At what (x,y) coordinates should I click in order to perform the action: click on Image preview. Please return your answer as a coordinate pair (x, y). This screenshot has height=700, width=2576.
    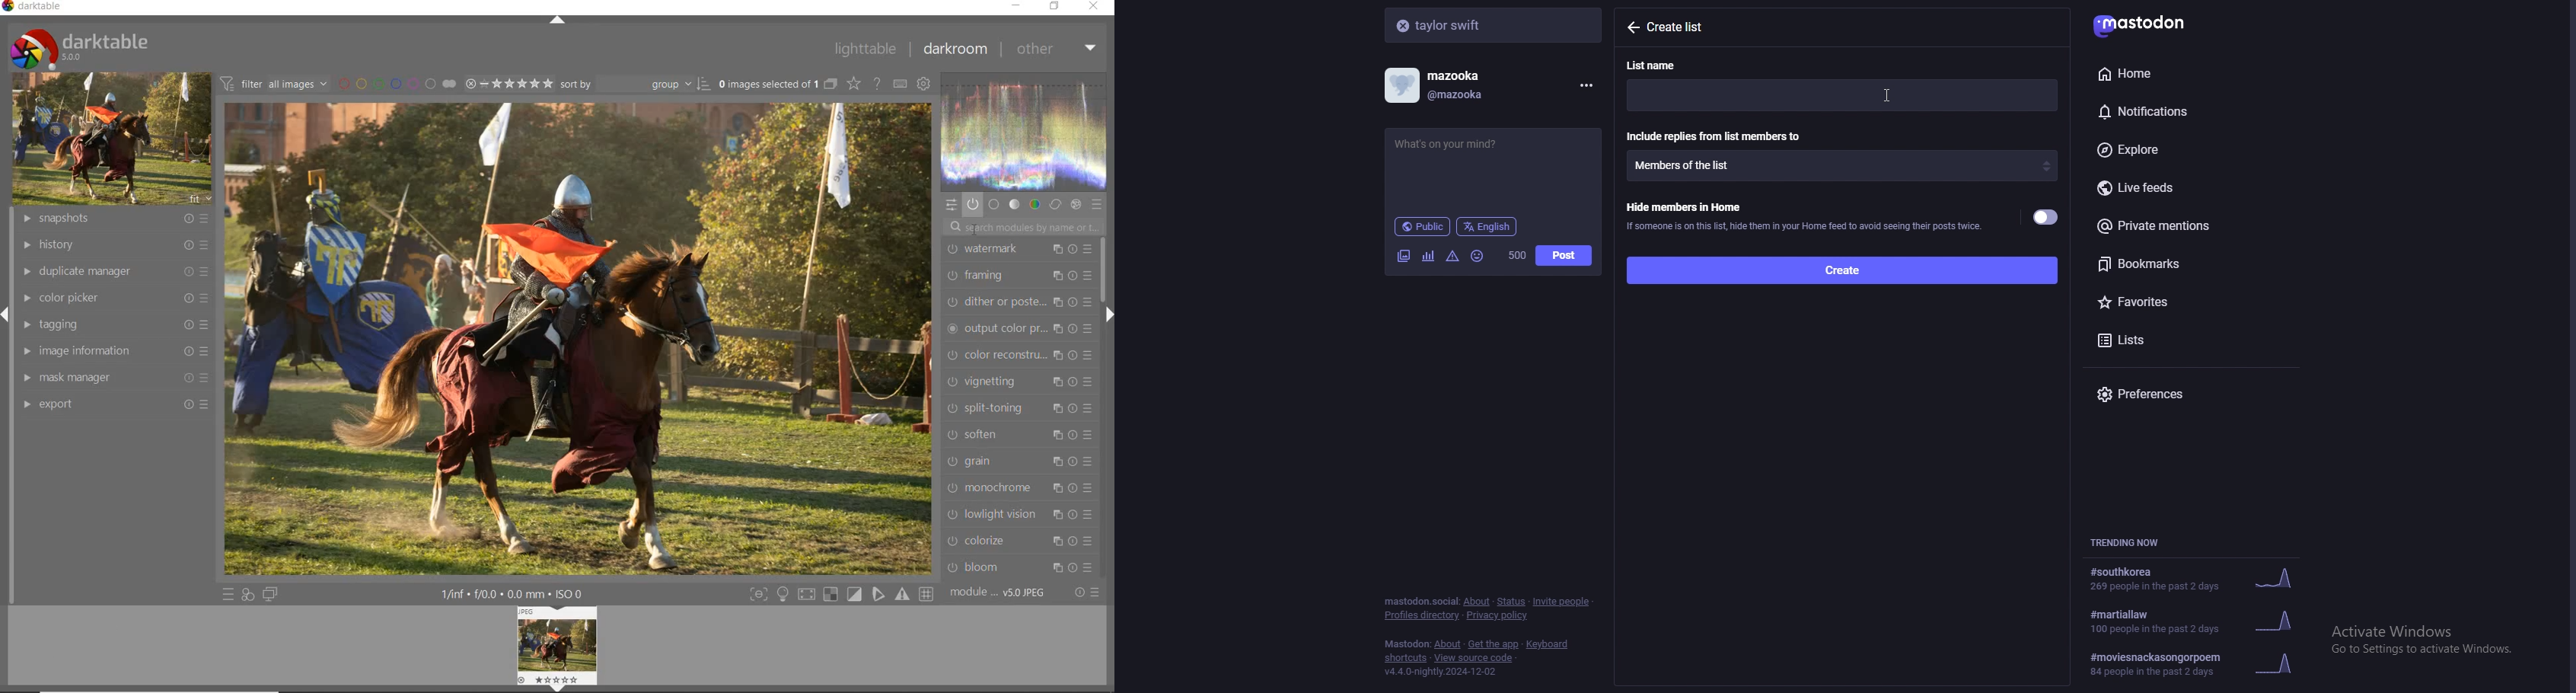
    Looking at the image, I should click on (559, 647).